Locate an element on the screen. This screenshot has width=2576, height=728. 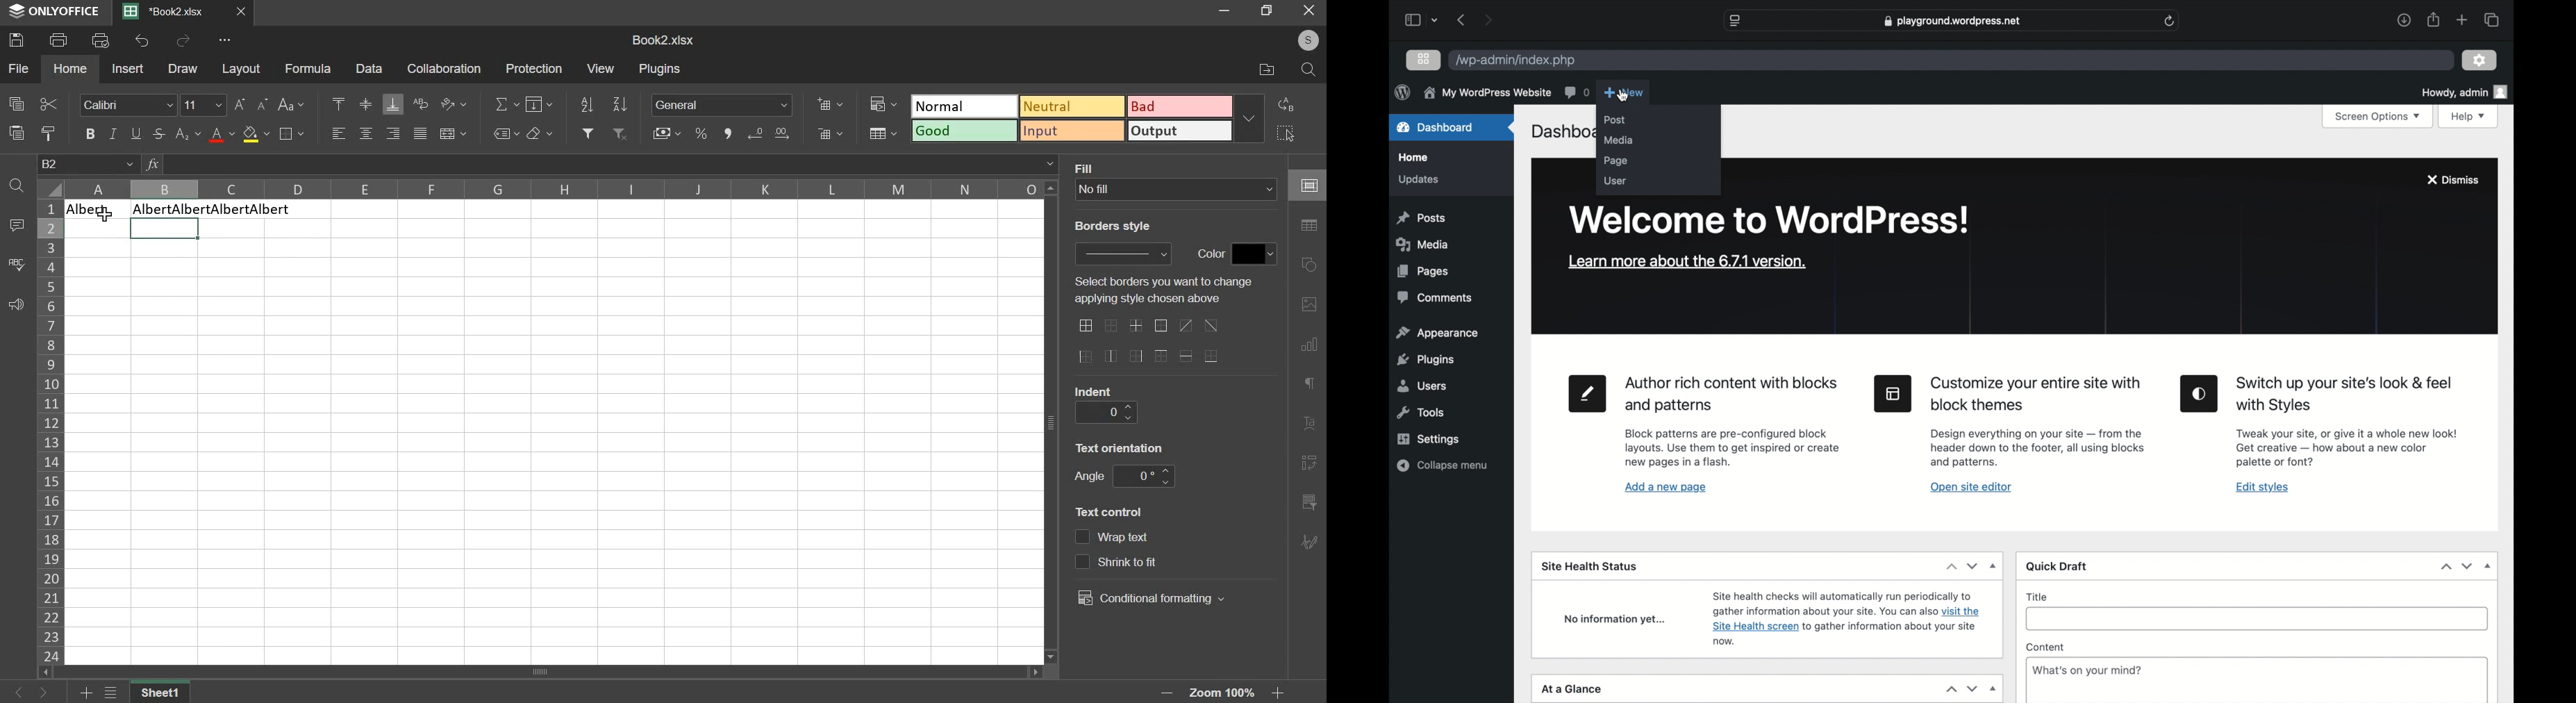
tools is located at coordinates (1422, 413).